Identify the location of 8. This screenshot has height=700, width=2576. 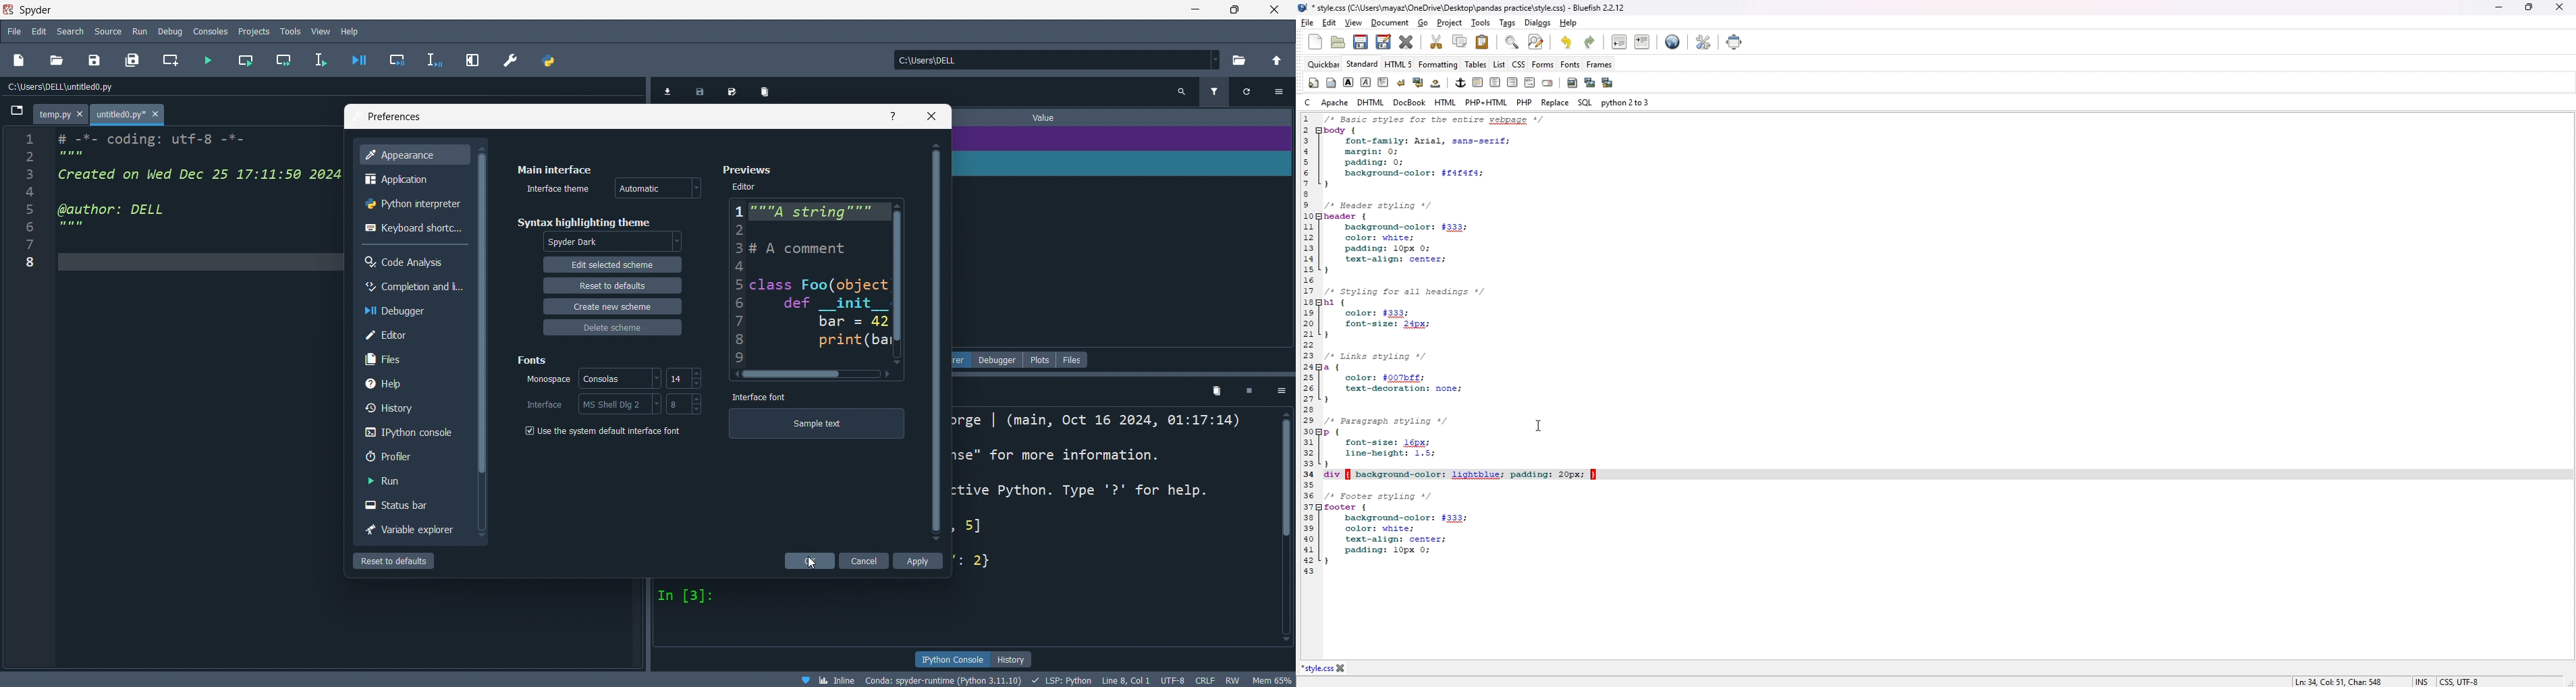
(675, 402).